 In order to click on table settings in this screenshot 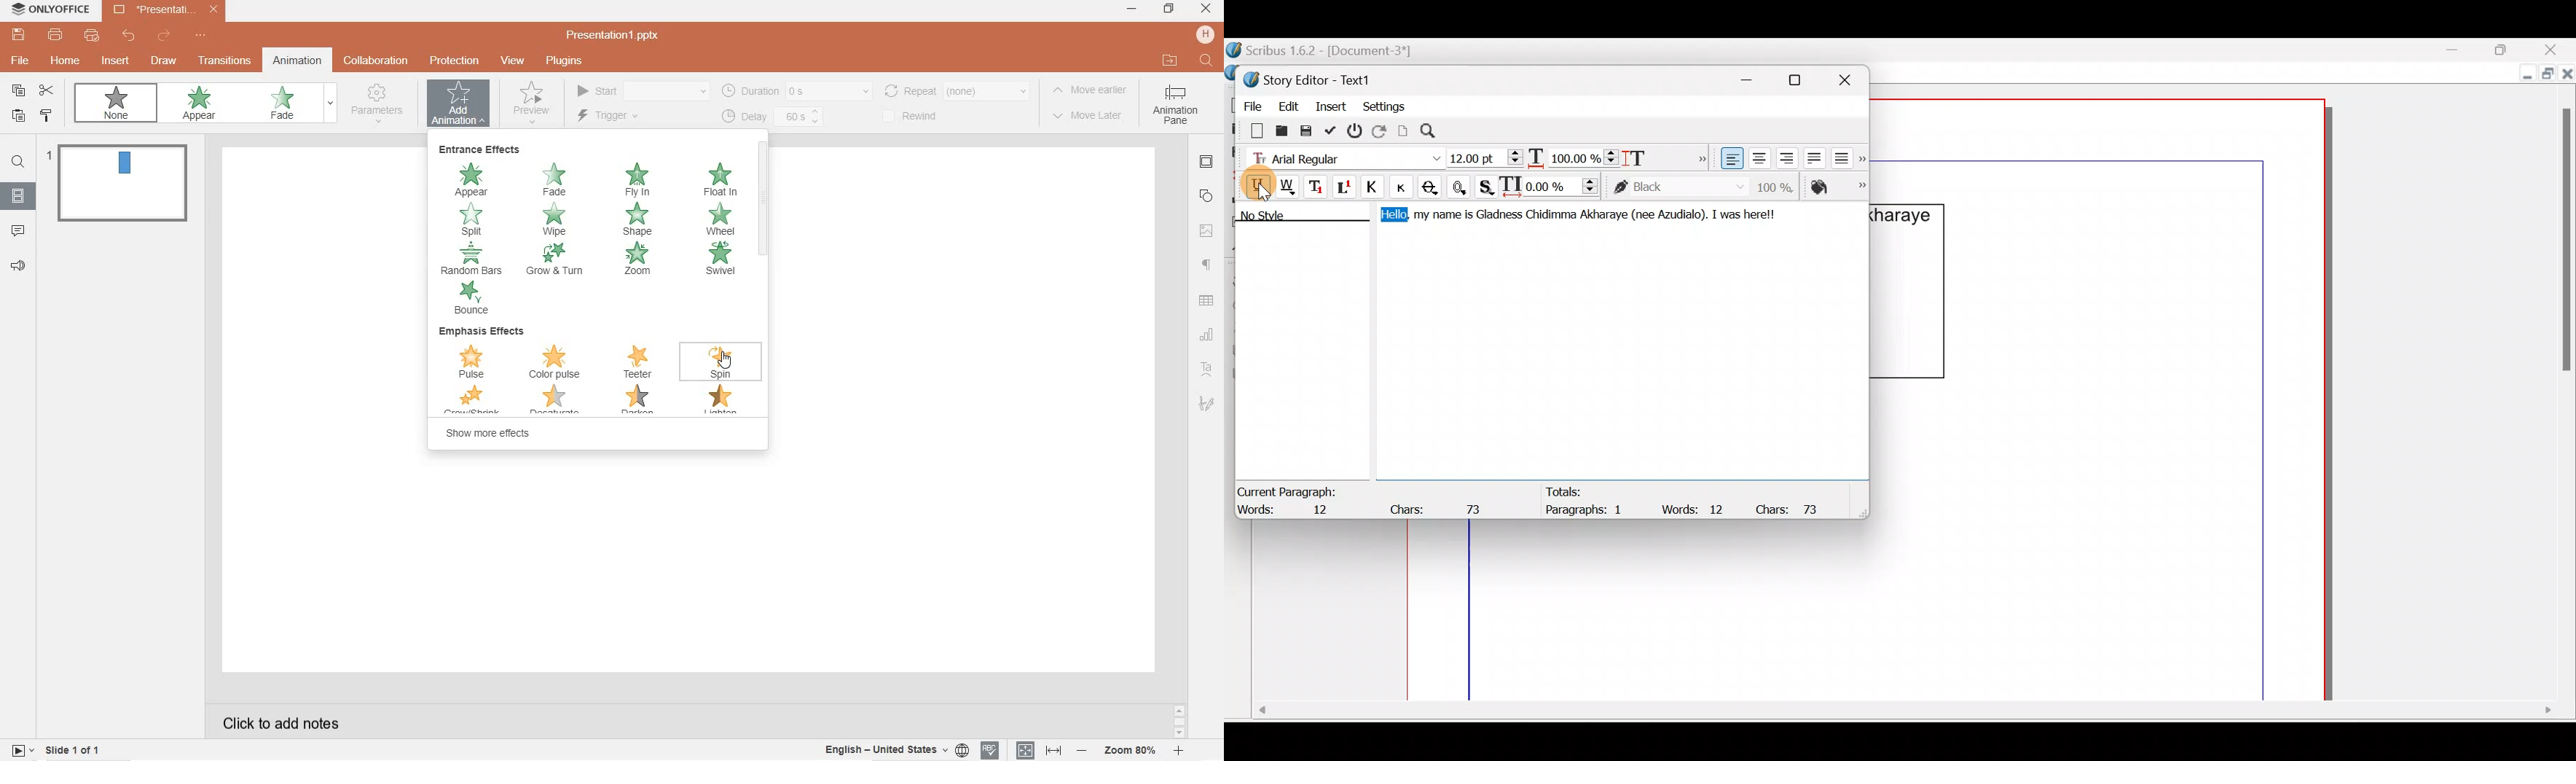, I will do `click(1208, 301)`.